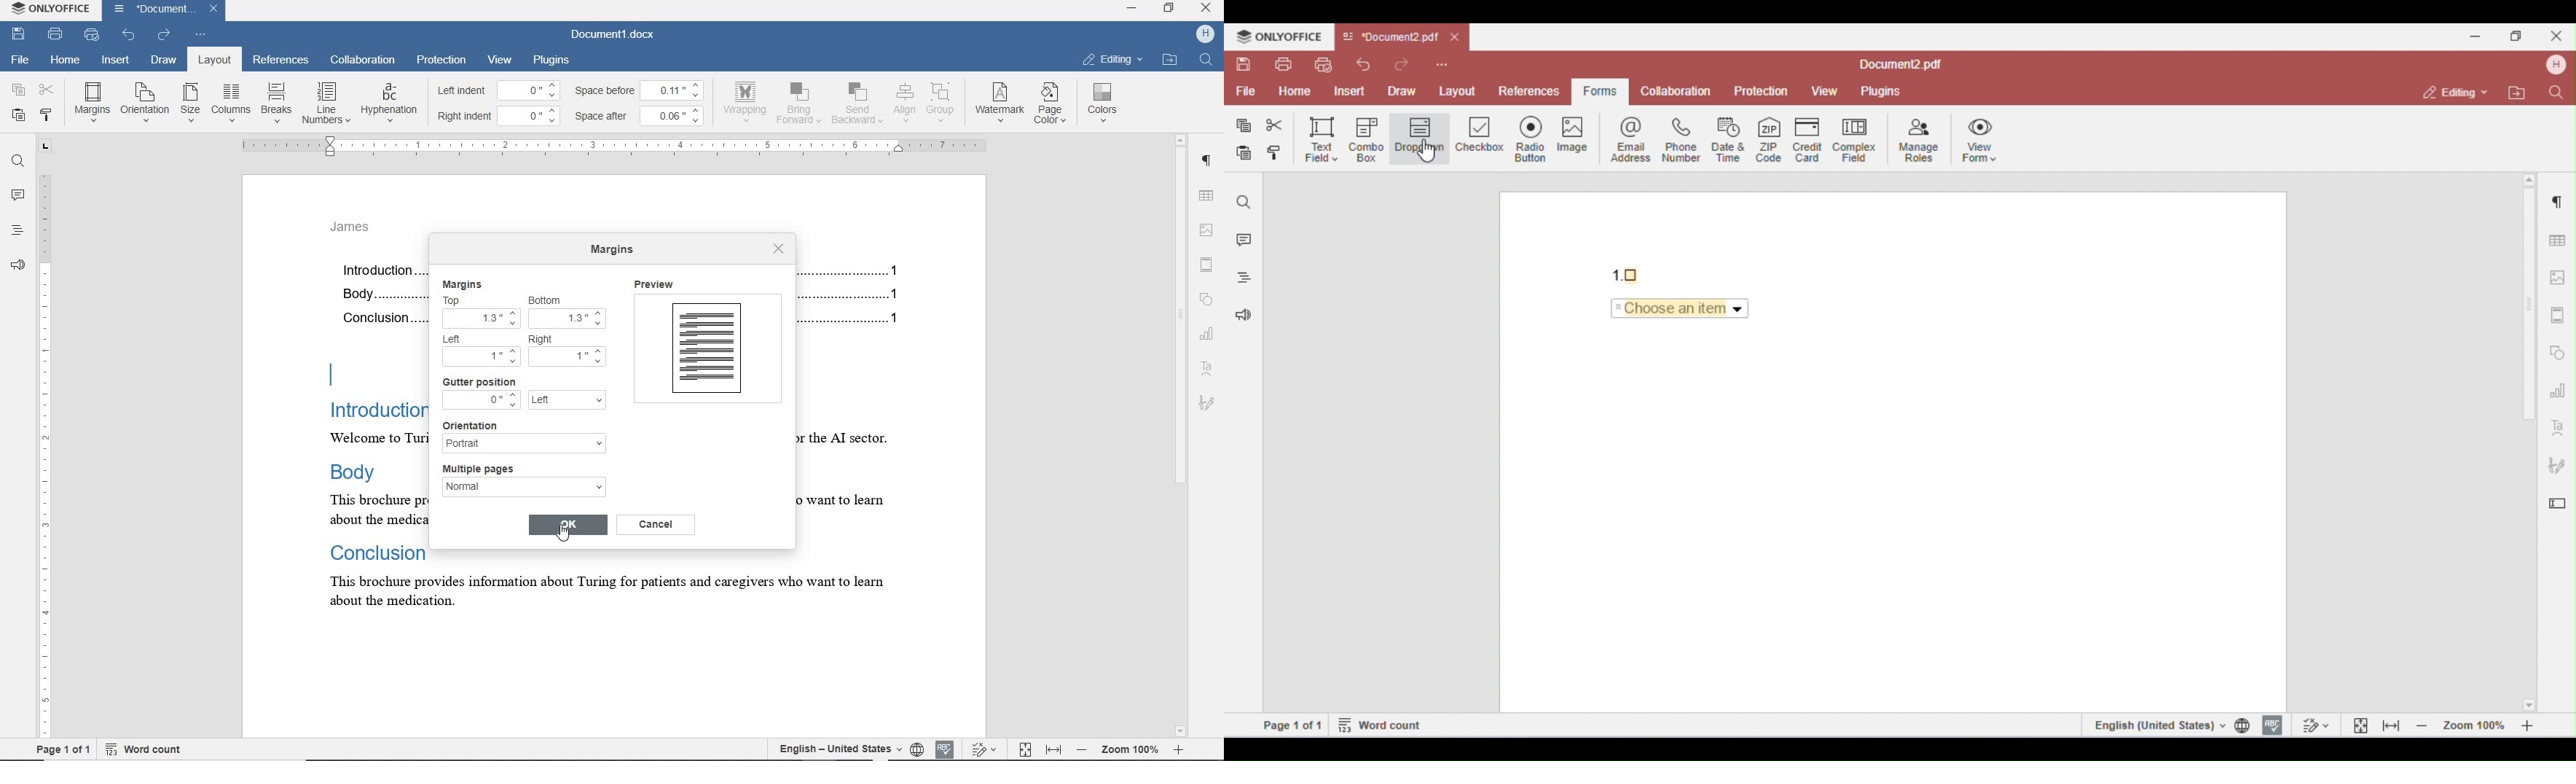 This screenshot has width=2576, height=784. Describe the element at coordinates (779, 249) in the screenshot. I see `close` at that location.